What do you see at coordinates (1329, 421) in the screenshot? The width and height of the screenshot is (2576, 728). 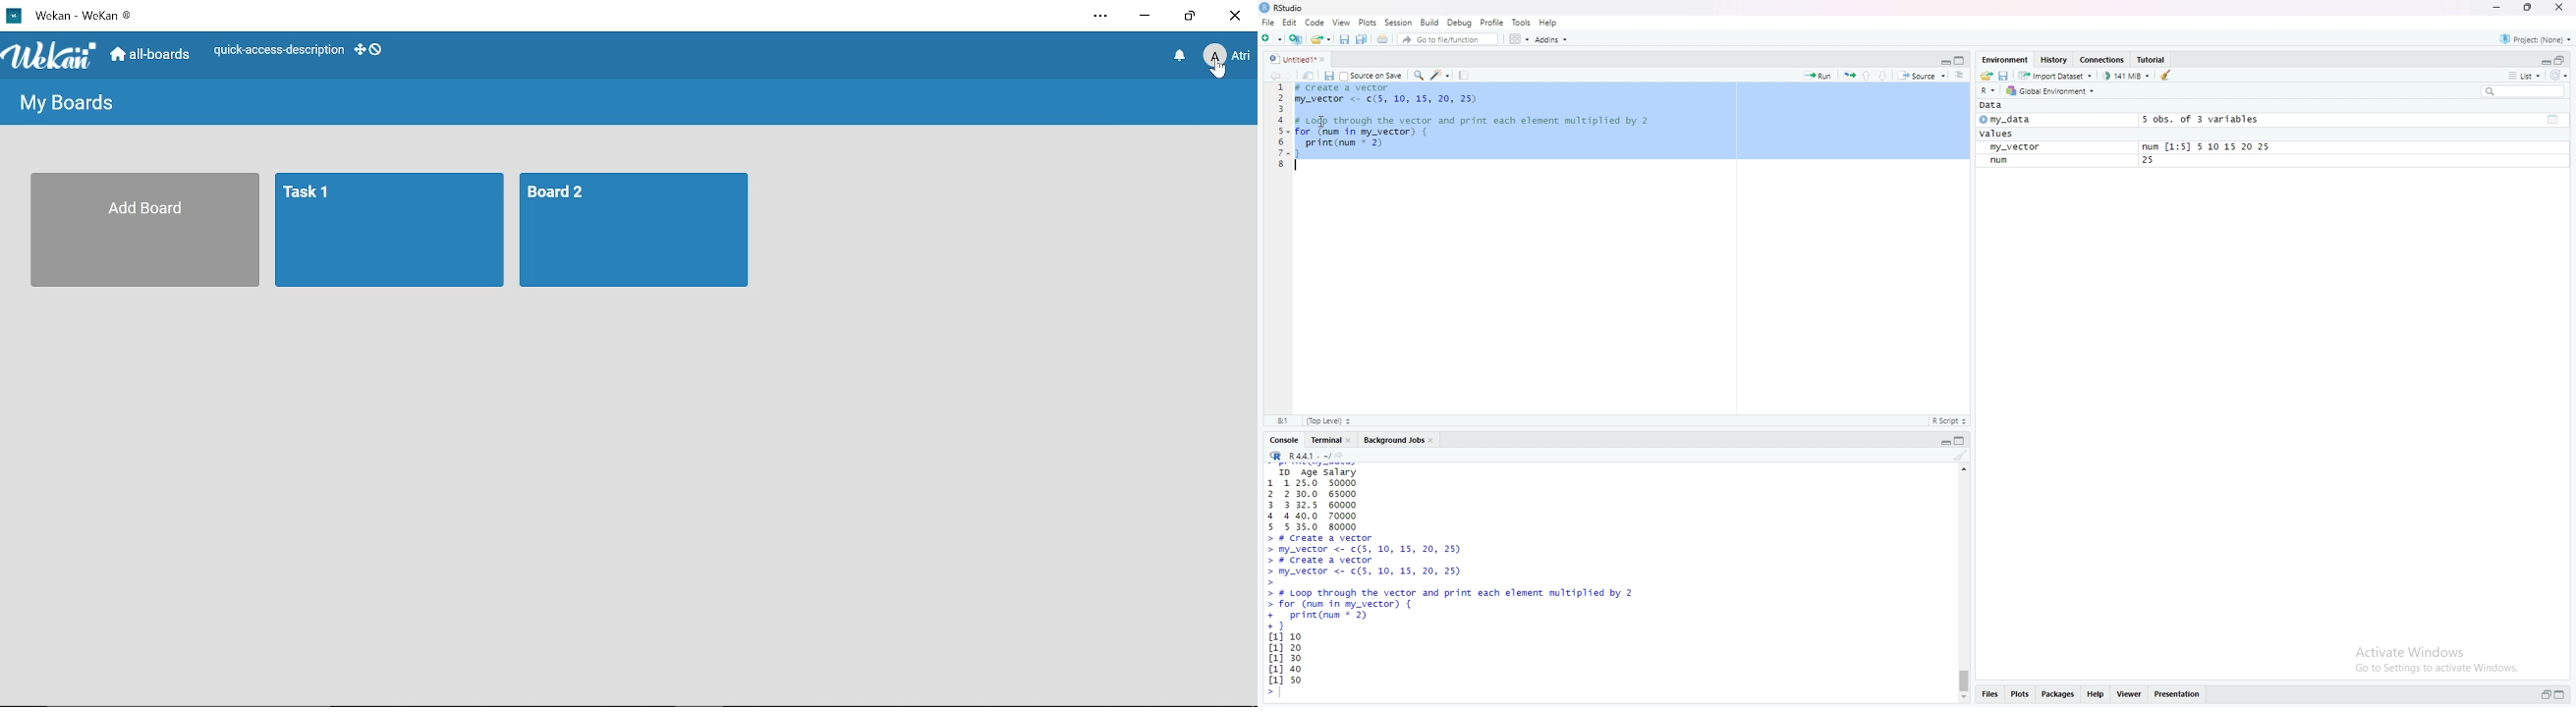 I see `top level` at bounding box center [1329, 421].